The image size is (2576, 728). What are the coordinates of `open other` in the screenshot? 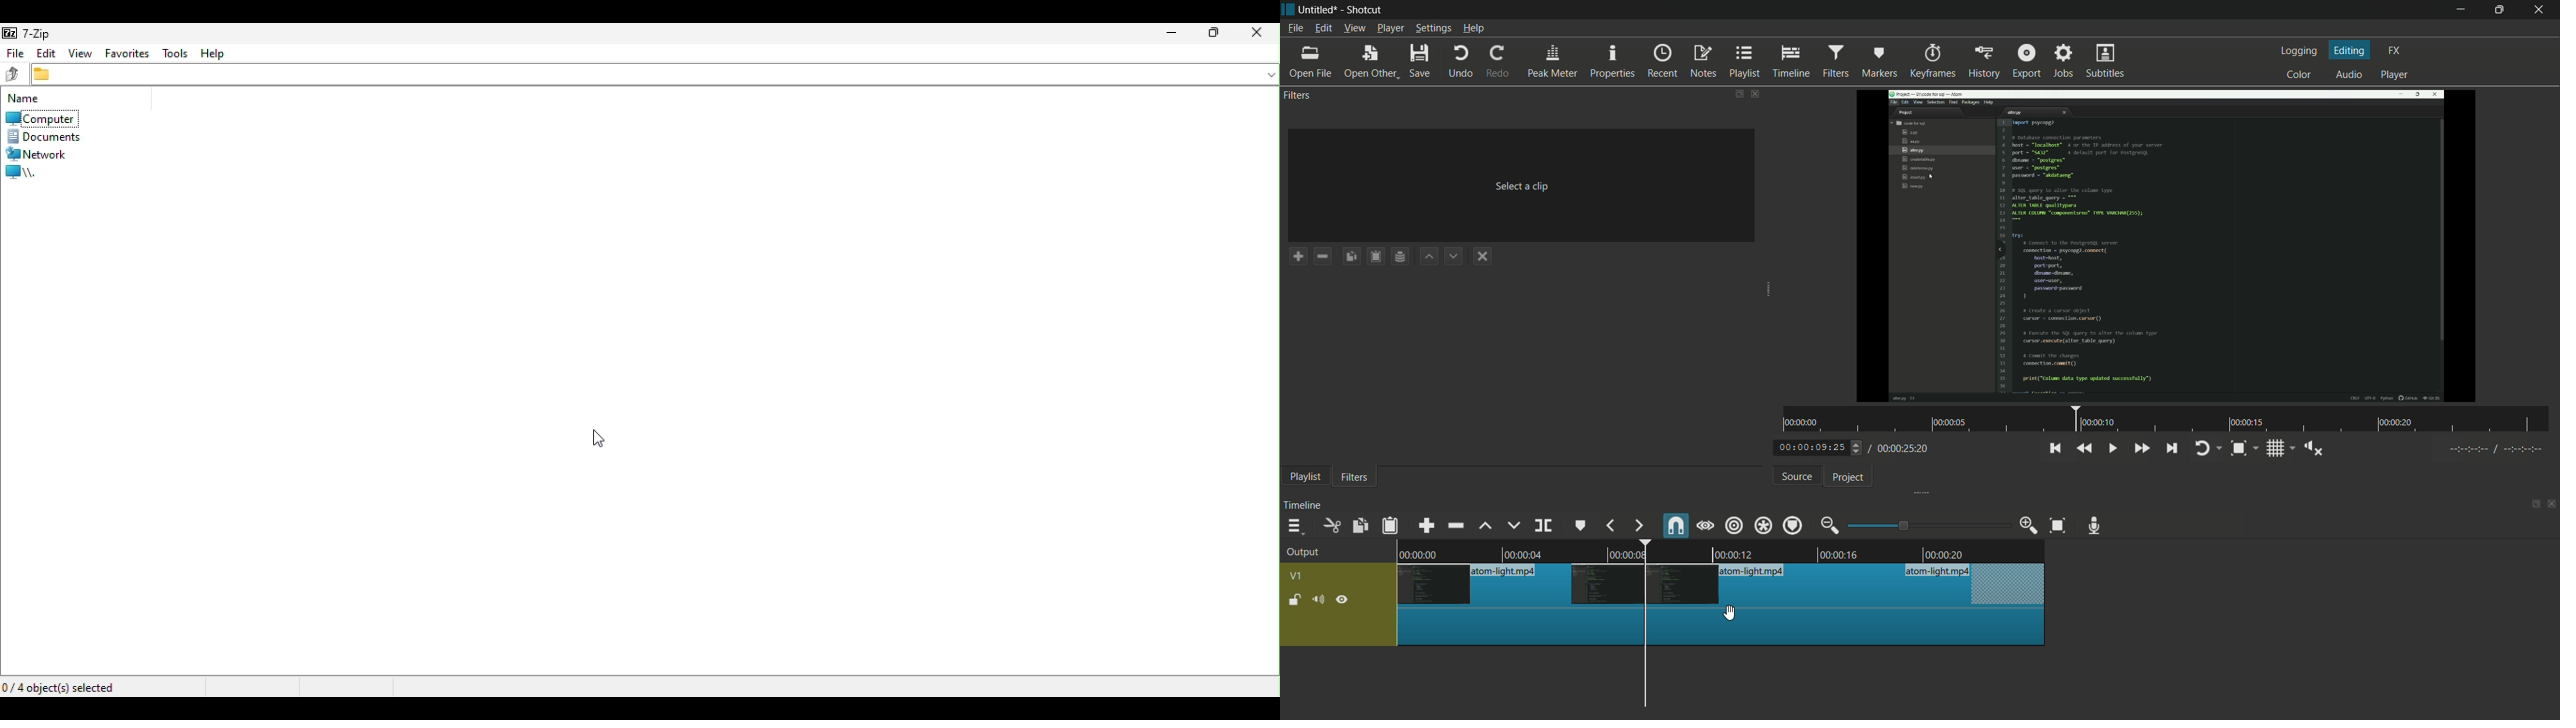 It's located at (1371, 62).